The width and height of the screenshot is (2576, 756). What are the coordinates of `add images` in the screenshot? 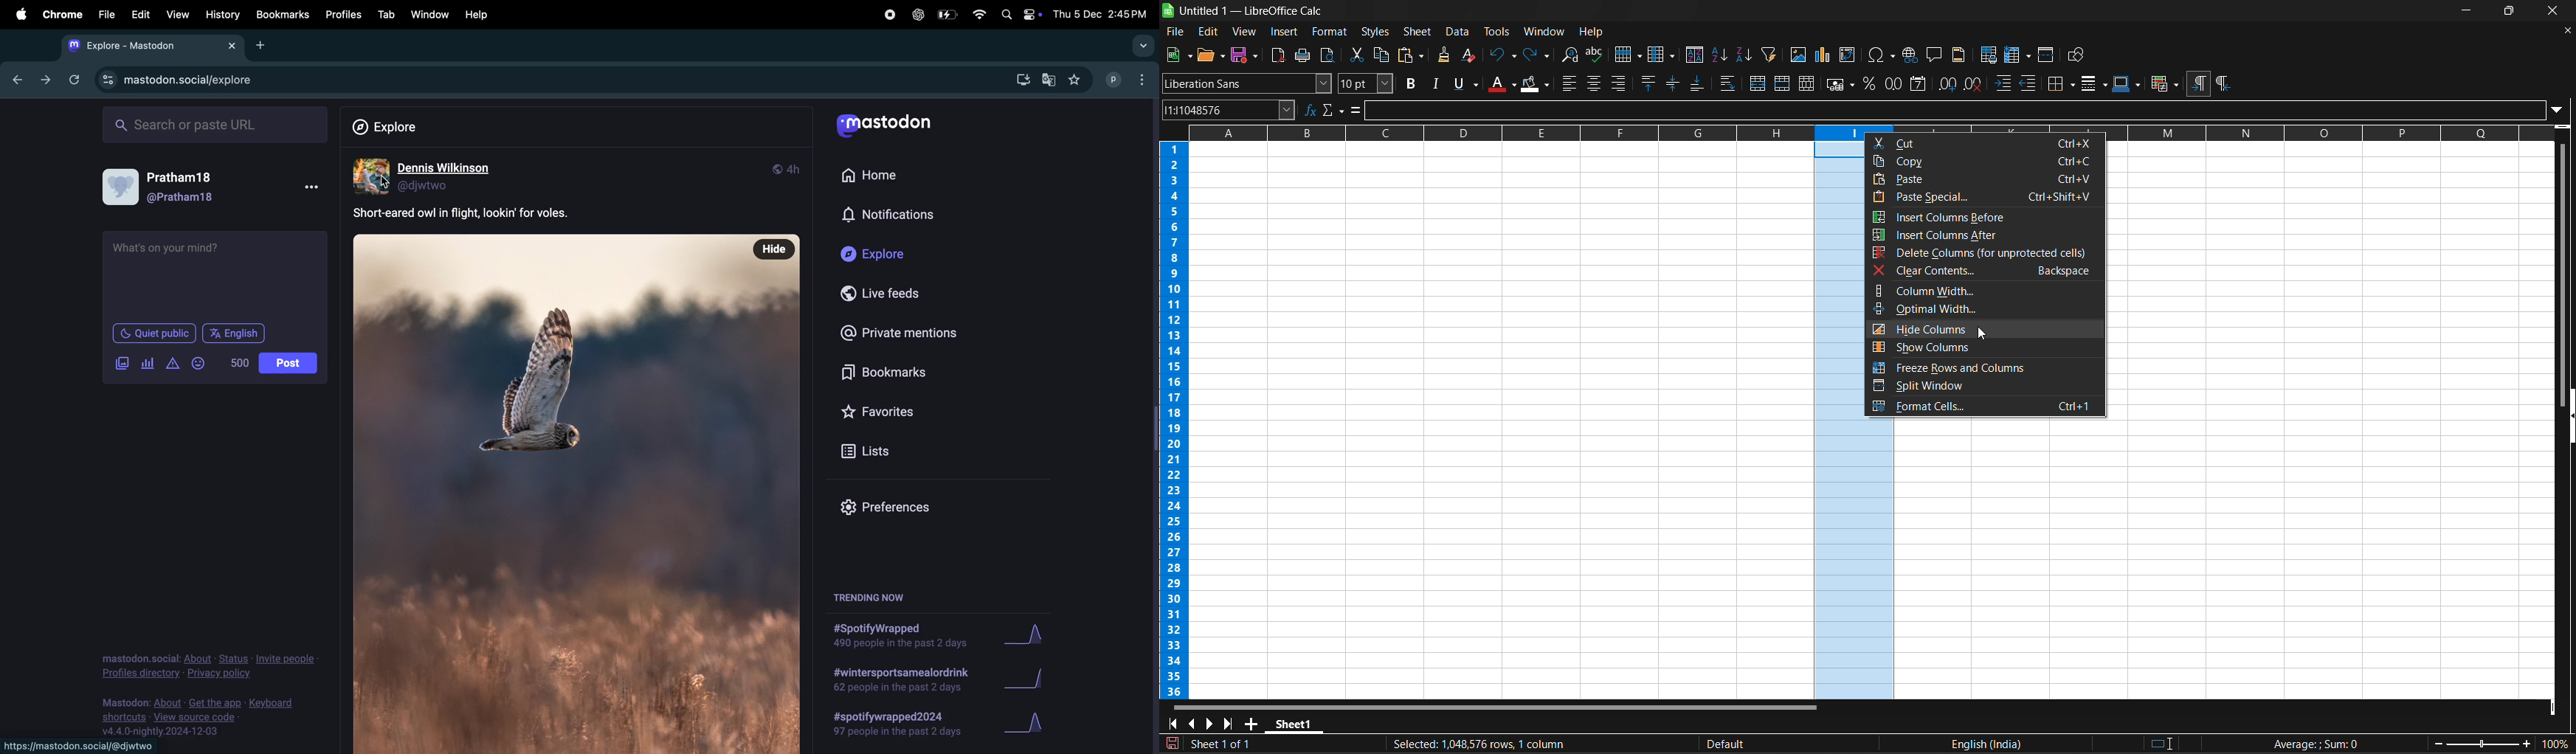 It's located at (120, 363).